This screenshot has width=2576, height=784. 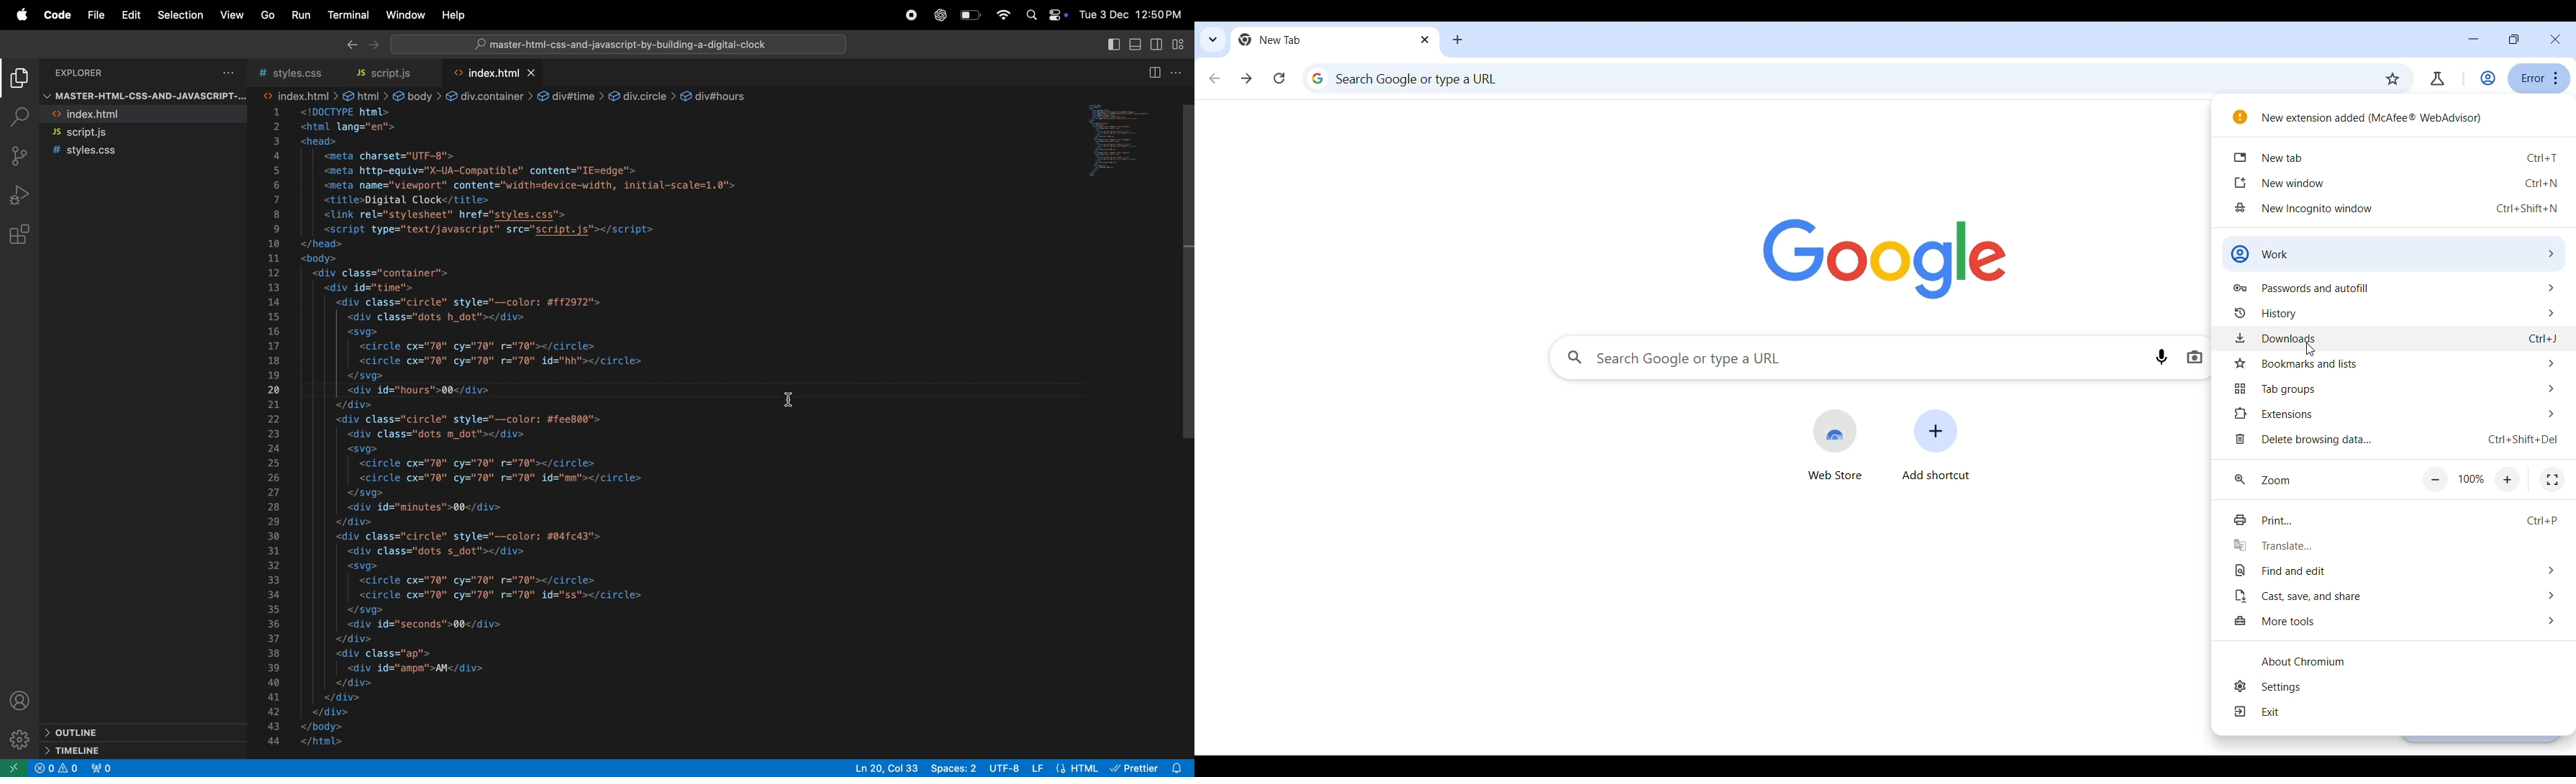 What do you see at coordinates (2487, 78) in the screenshot?
I see `Account` at bounding box center [2487, 78].